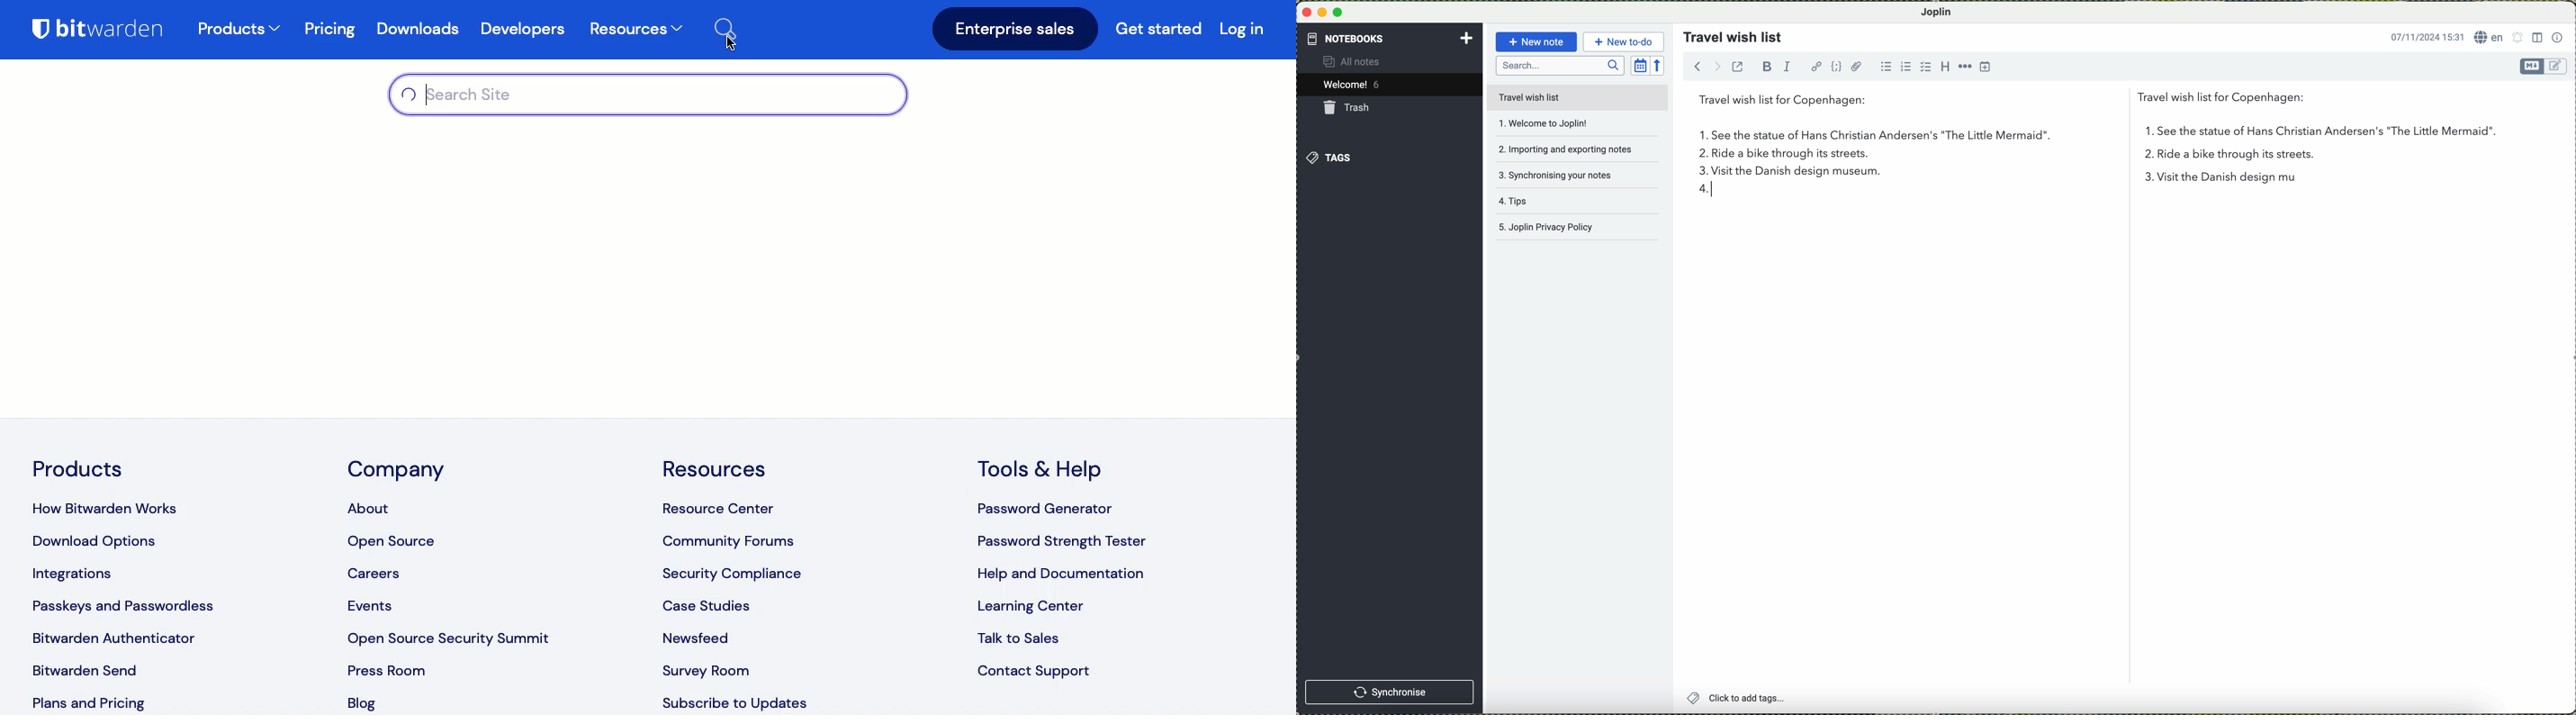 The image size is (2576, 728). I want to click on toggle external editing, so click(1740, 70).